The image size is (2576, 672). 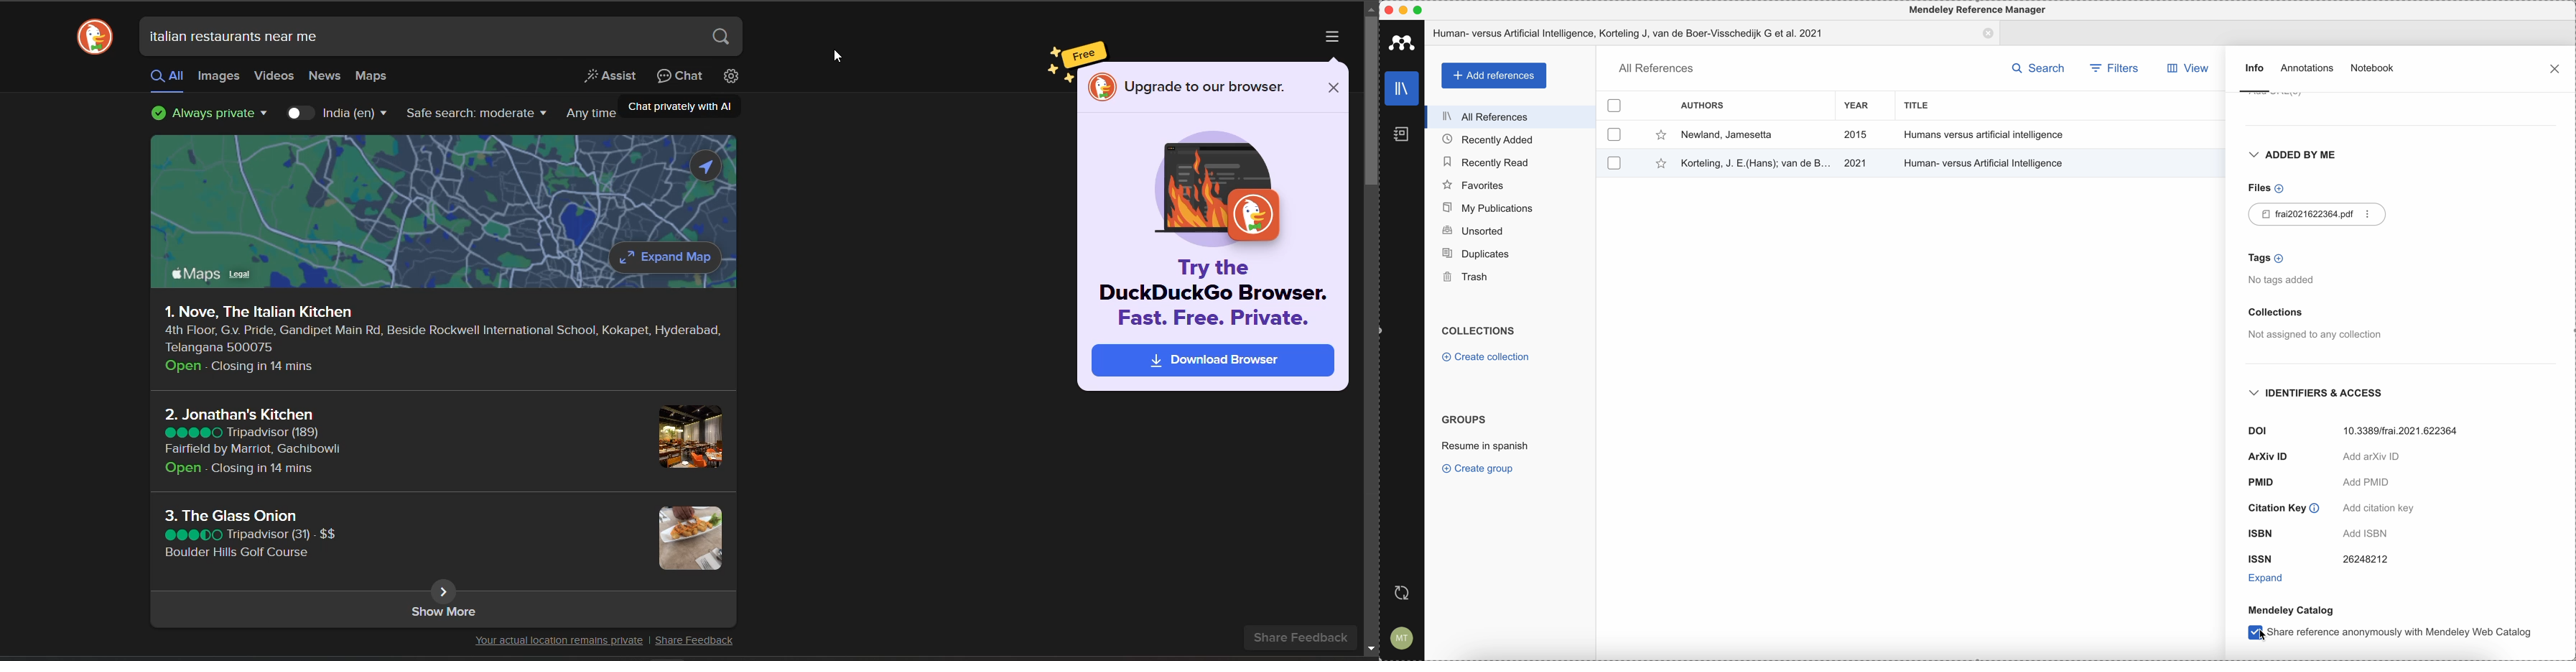 What do you see at coordinates (1493, 76) in the screenshot?
I see `add references` at bounding box center [1493, 76].